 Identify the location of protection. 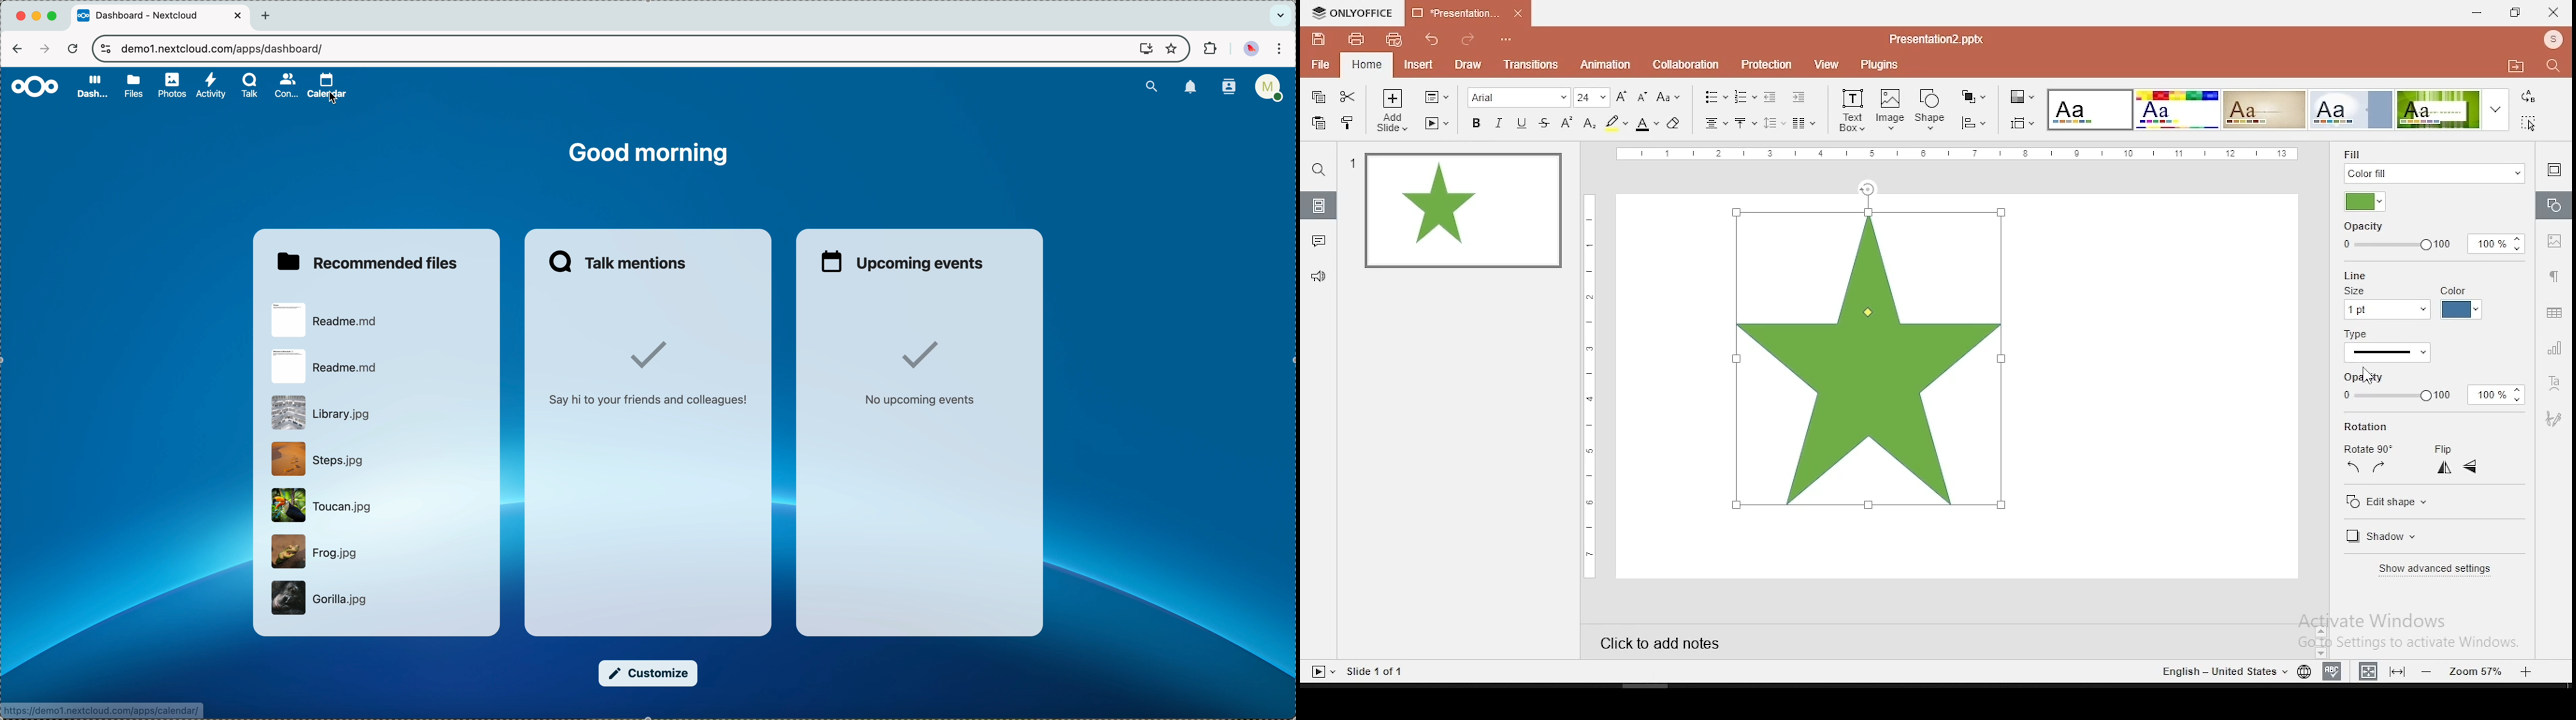
(1764, 65).